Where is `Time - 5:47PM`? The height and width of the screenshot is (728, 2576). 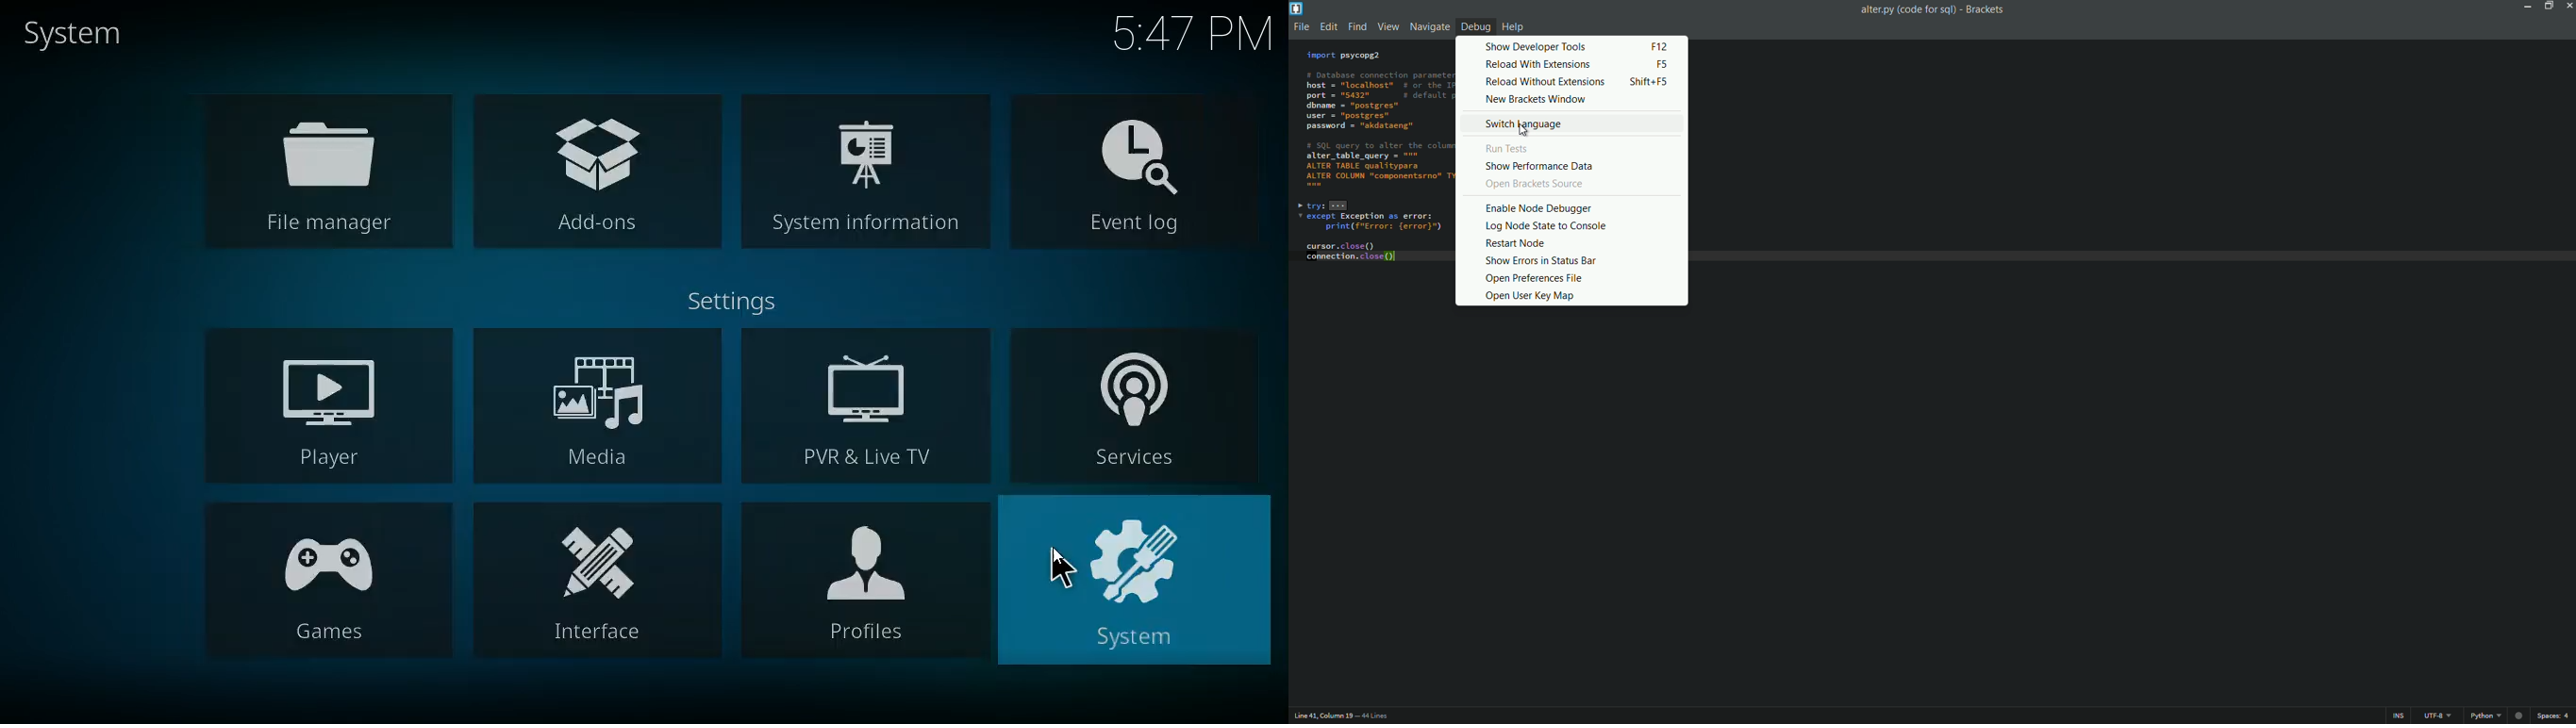
Time - 5:47PM is located at coordinates (1186, 34).